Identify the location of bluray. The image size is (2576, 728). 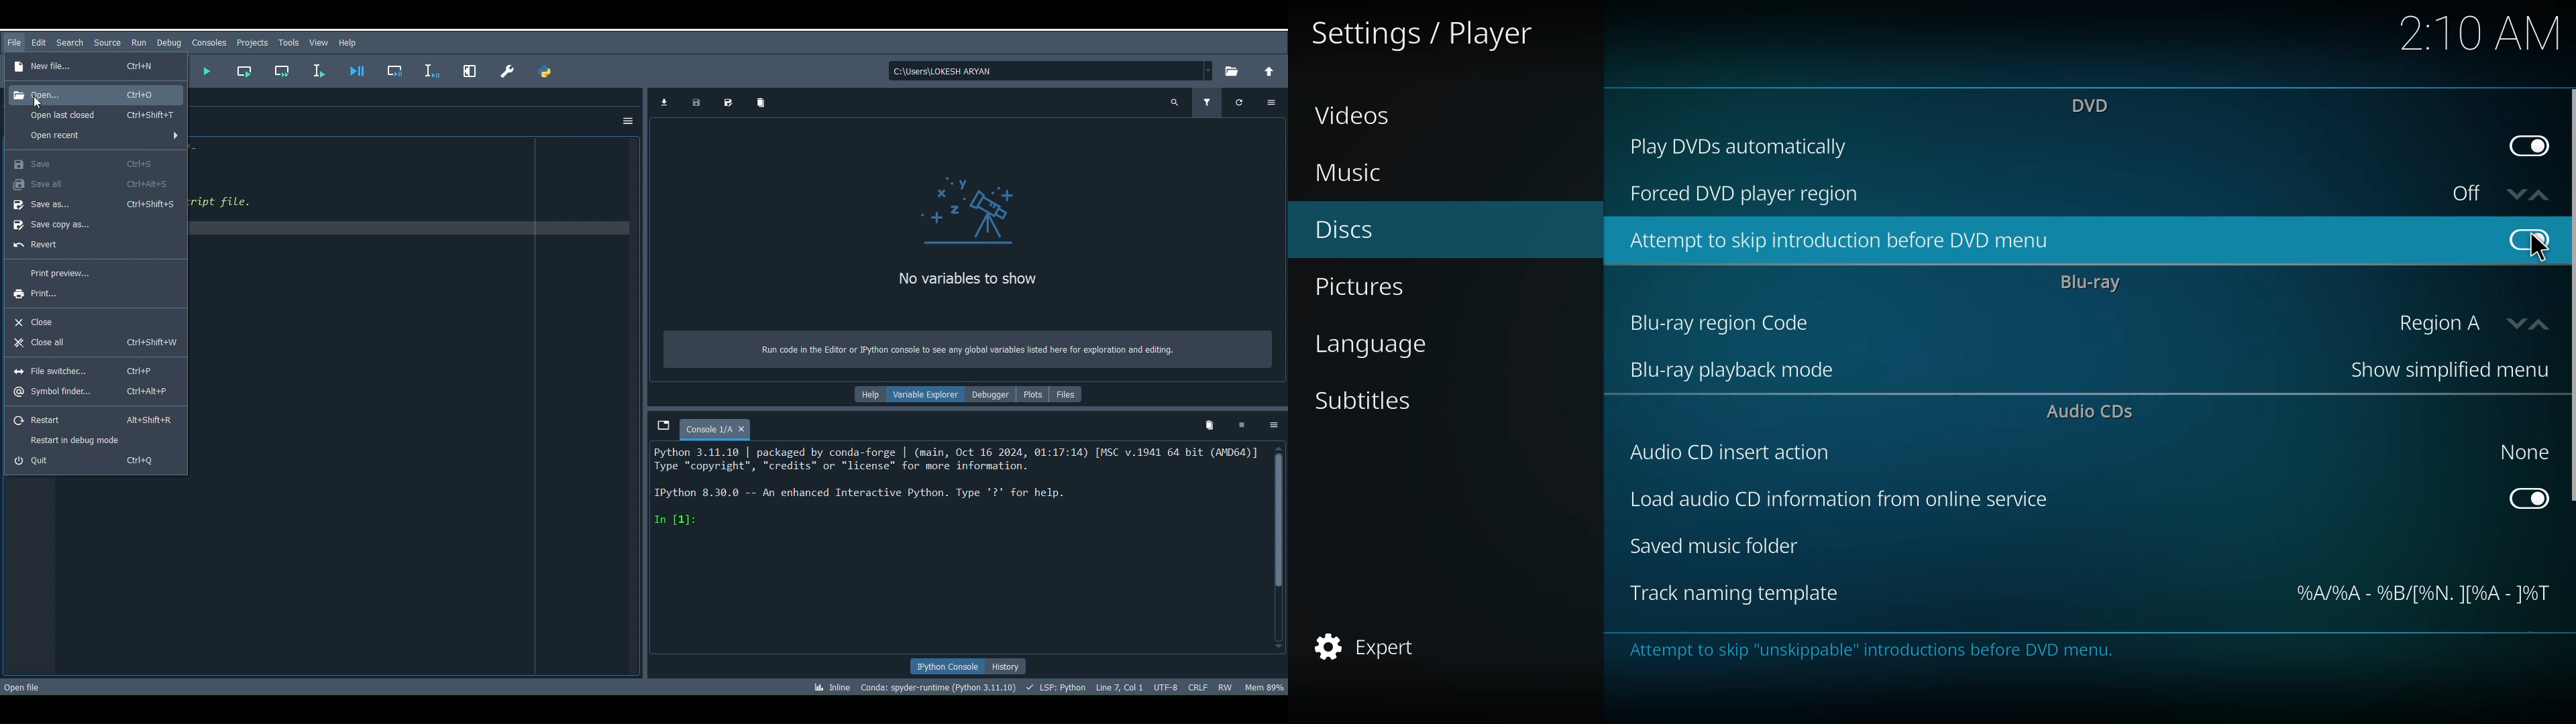
(2094, 283).